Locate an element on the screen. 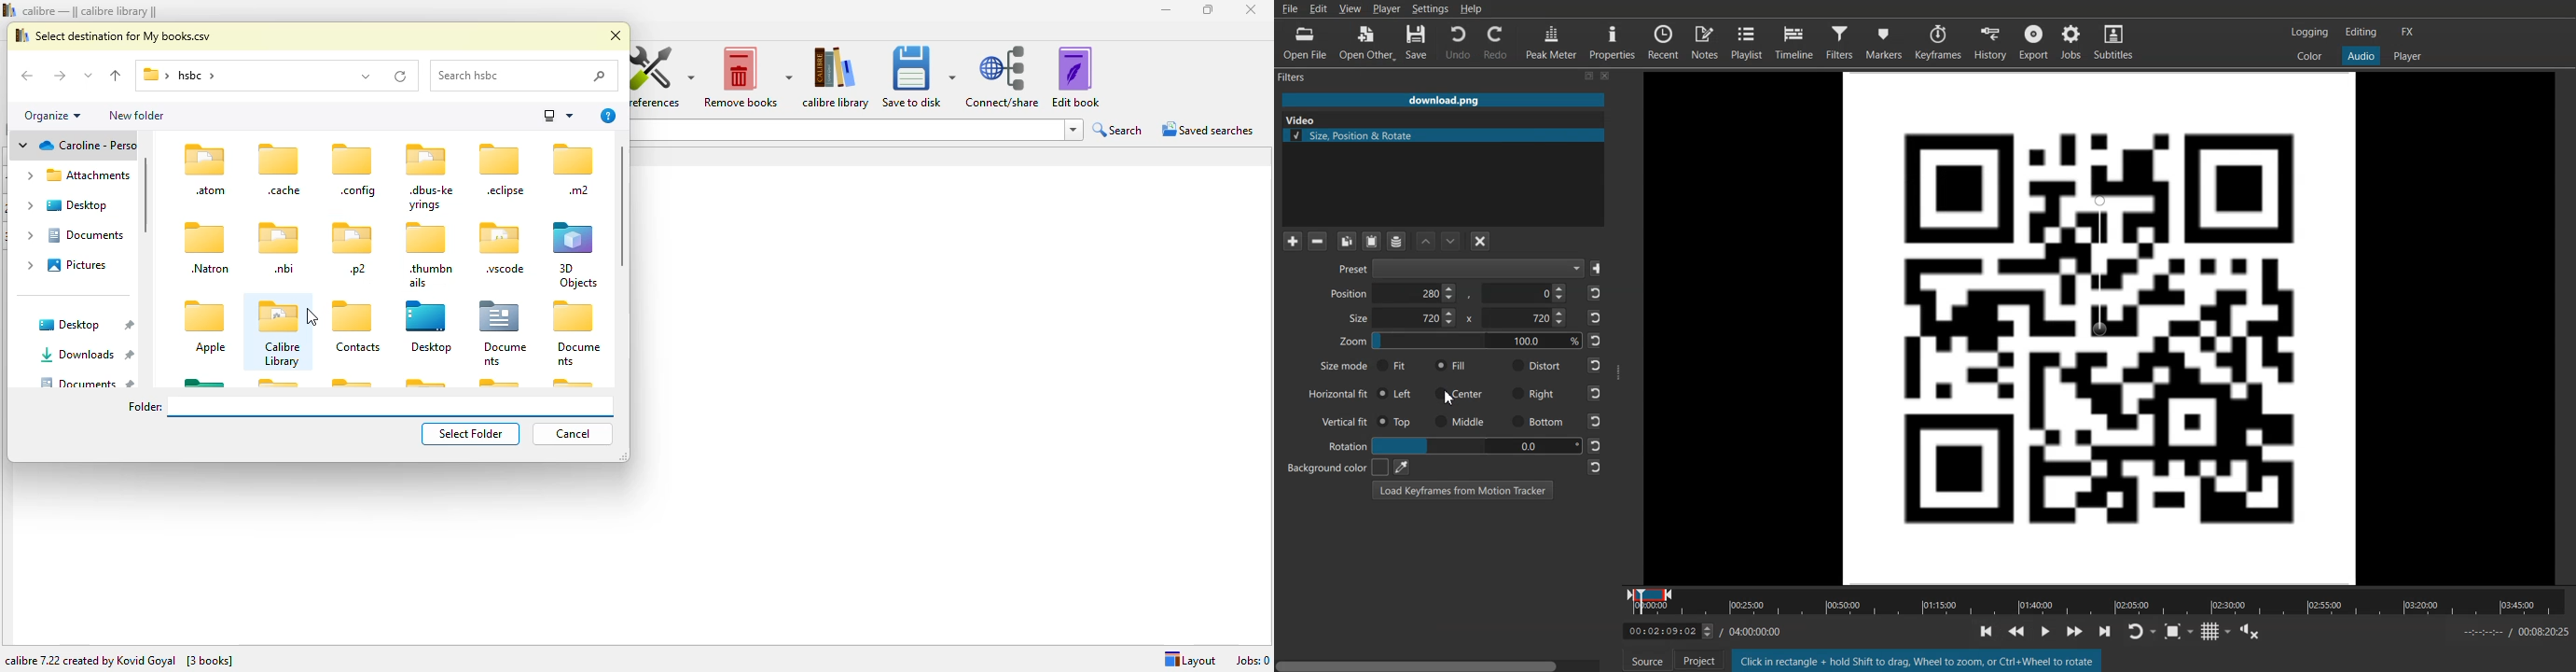 The height and width of the screenshot is (672, 2576). cancel is located at coordinates (575, 433).